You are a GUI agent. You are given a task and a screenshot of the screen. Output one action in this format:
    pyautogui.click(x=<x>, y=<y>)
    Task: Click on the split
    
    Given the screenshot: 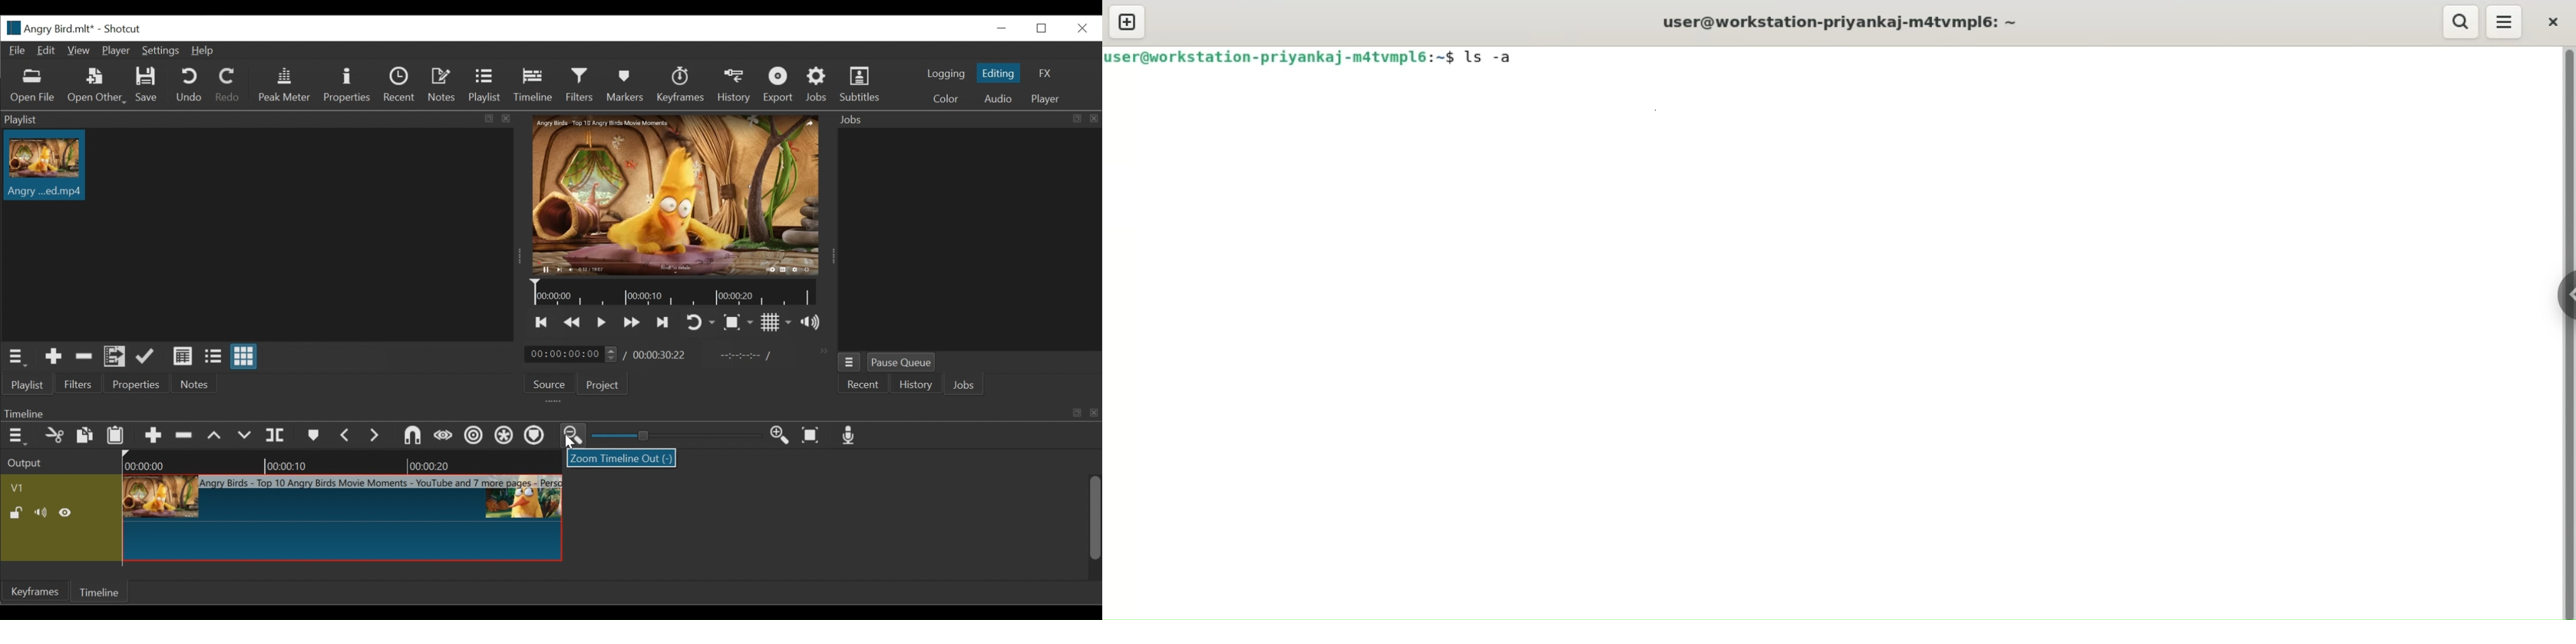 What is the action you would take?
    pyautogui.click(x=278, y=433)
    